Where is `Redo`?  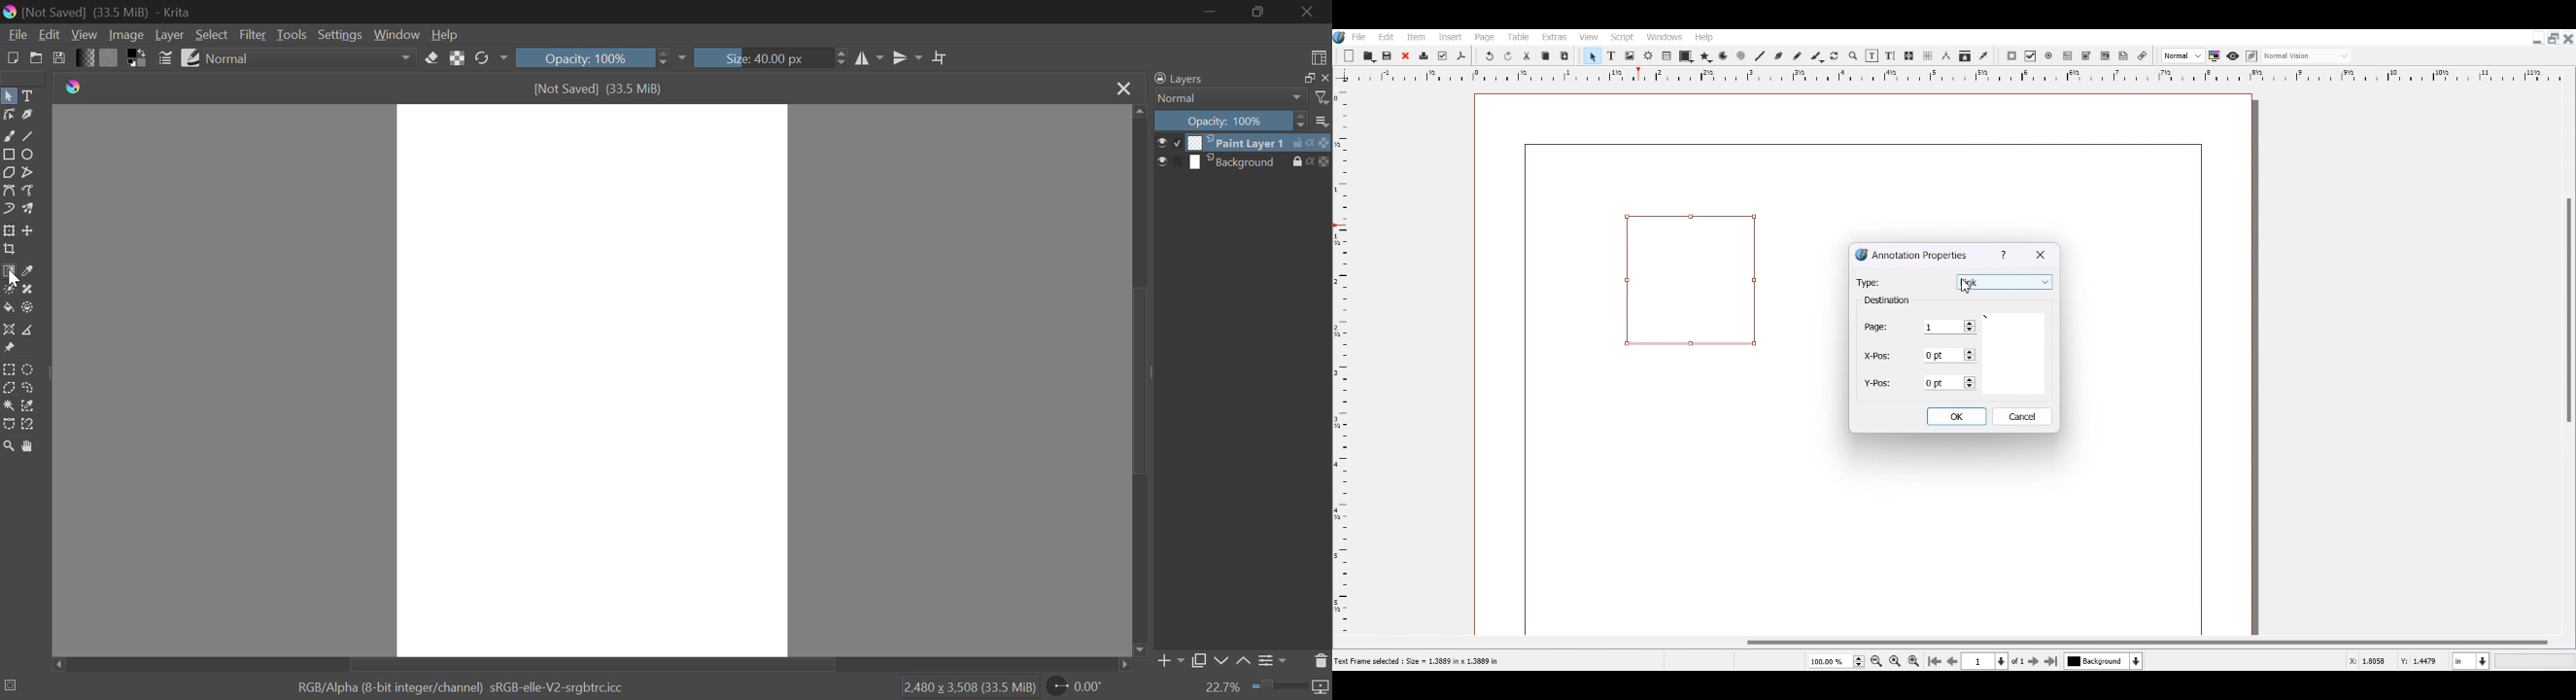 Redo is located at coordinates (1509, 56).